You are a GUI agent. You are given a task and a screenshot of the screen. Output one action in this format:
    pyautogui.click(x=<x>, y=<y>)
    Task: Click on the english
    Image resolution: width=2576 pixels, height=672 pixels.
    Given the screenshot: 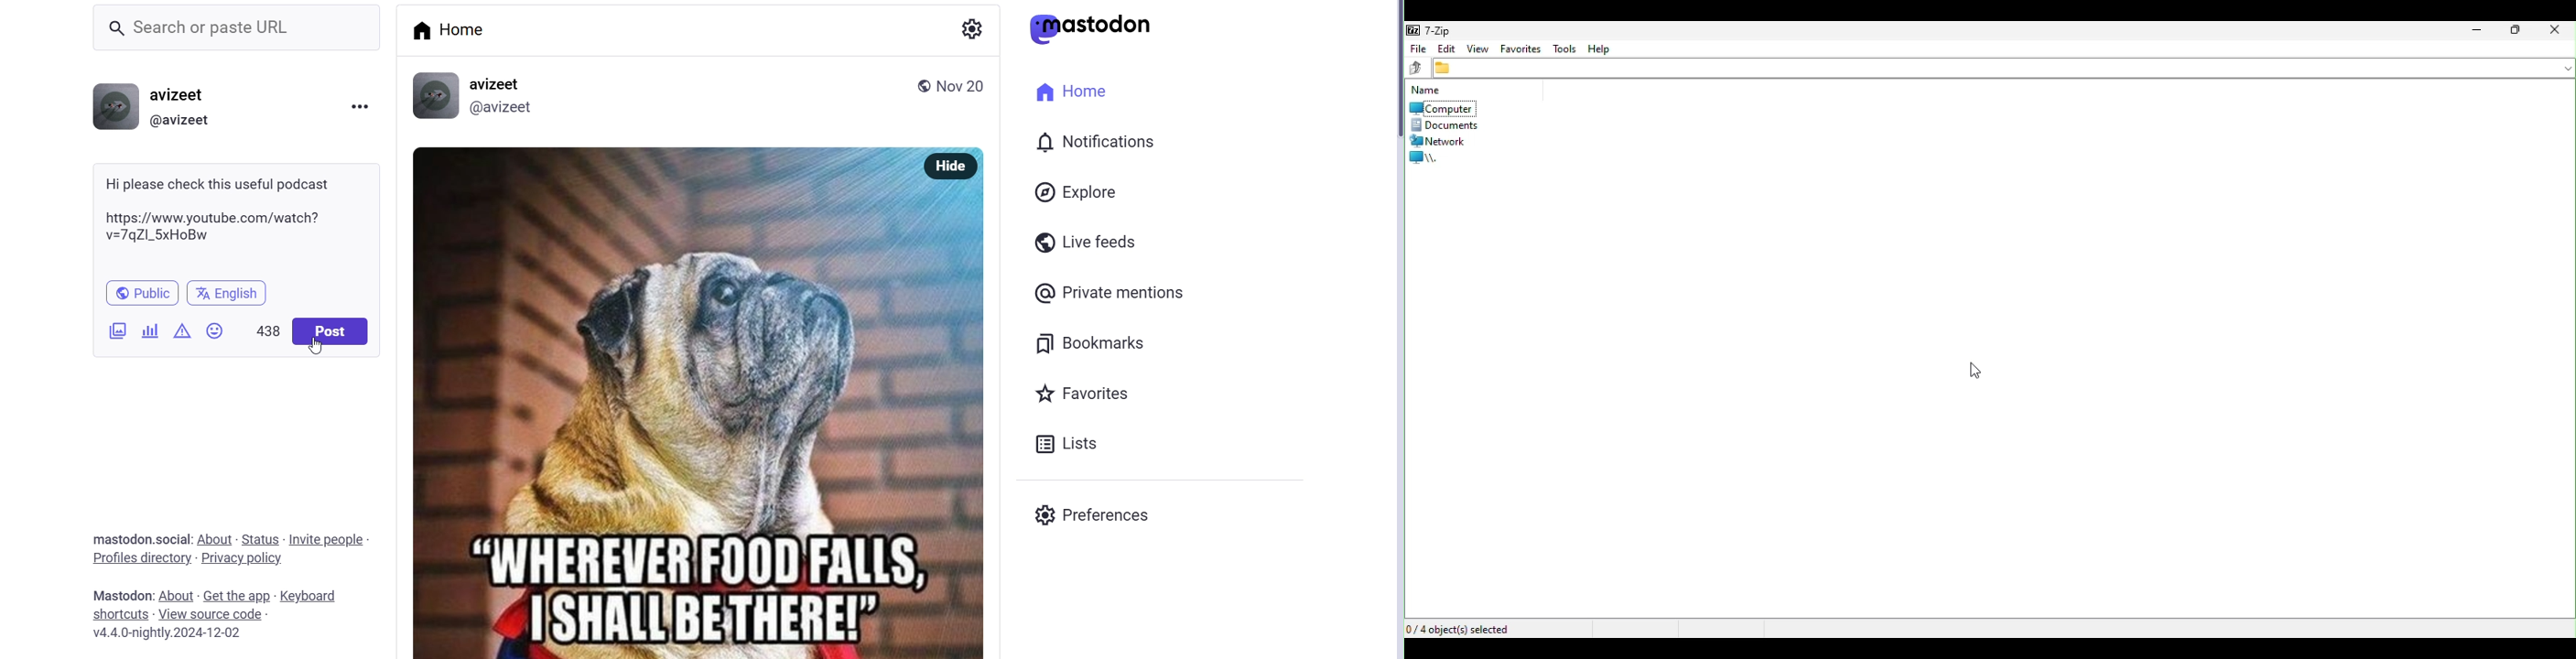 What is the action you would take?
    pyautogui.click(x=231, y=293)
    